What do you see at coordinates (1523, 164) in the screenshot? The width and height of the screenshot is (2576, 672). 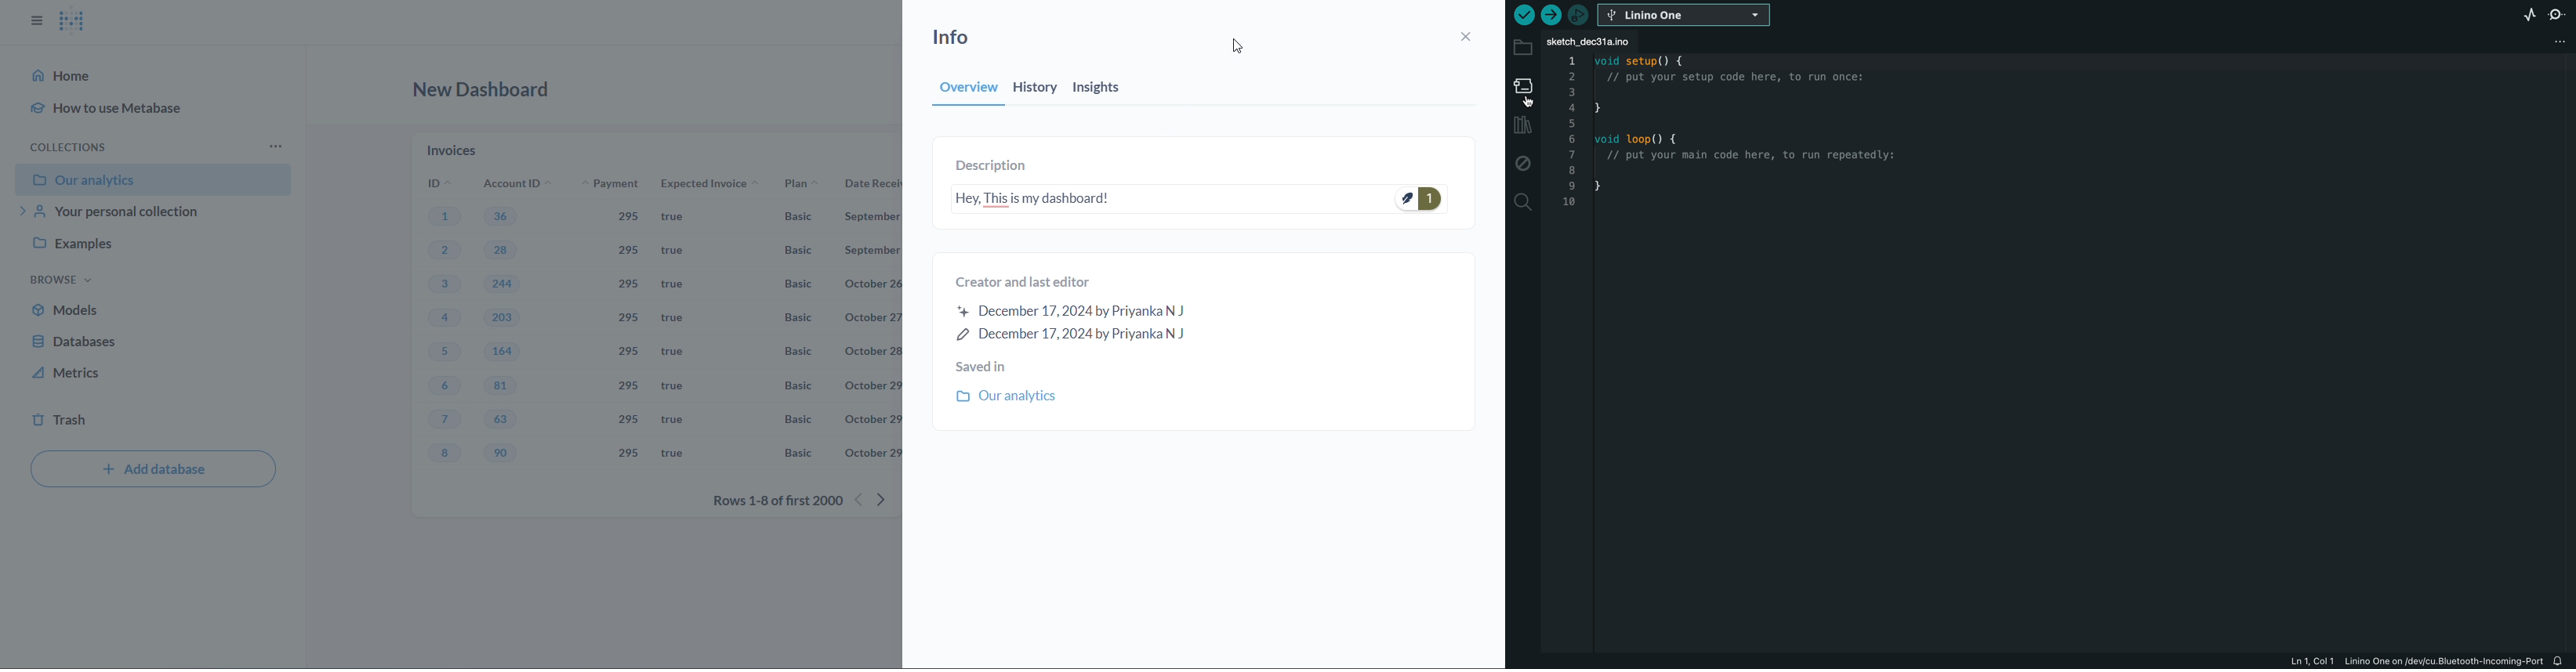 I see `debug` at bounding box center [1523, 164].